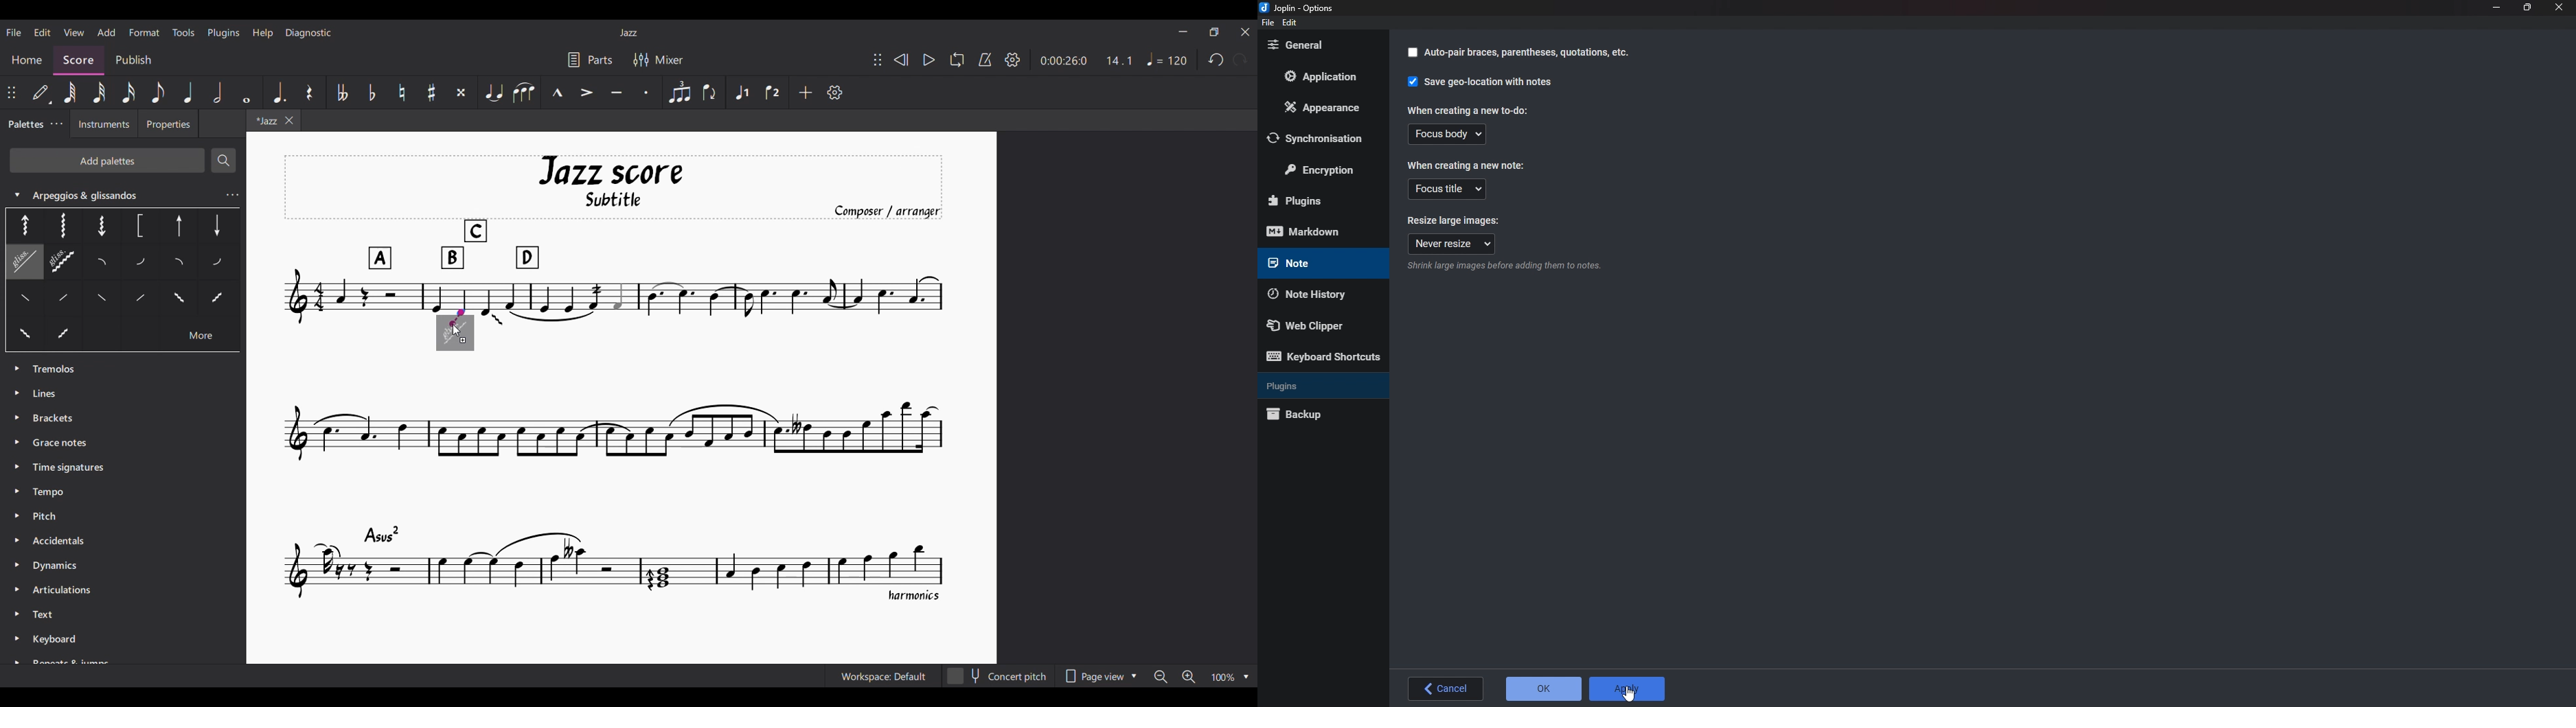 The image size is (2576, 728). What do you see at coordinates (1325, 355) in the screenshot?
I see `Keyboard shortcuts` at bounding box center [1325, 355].